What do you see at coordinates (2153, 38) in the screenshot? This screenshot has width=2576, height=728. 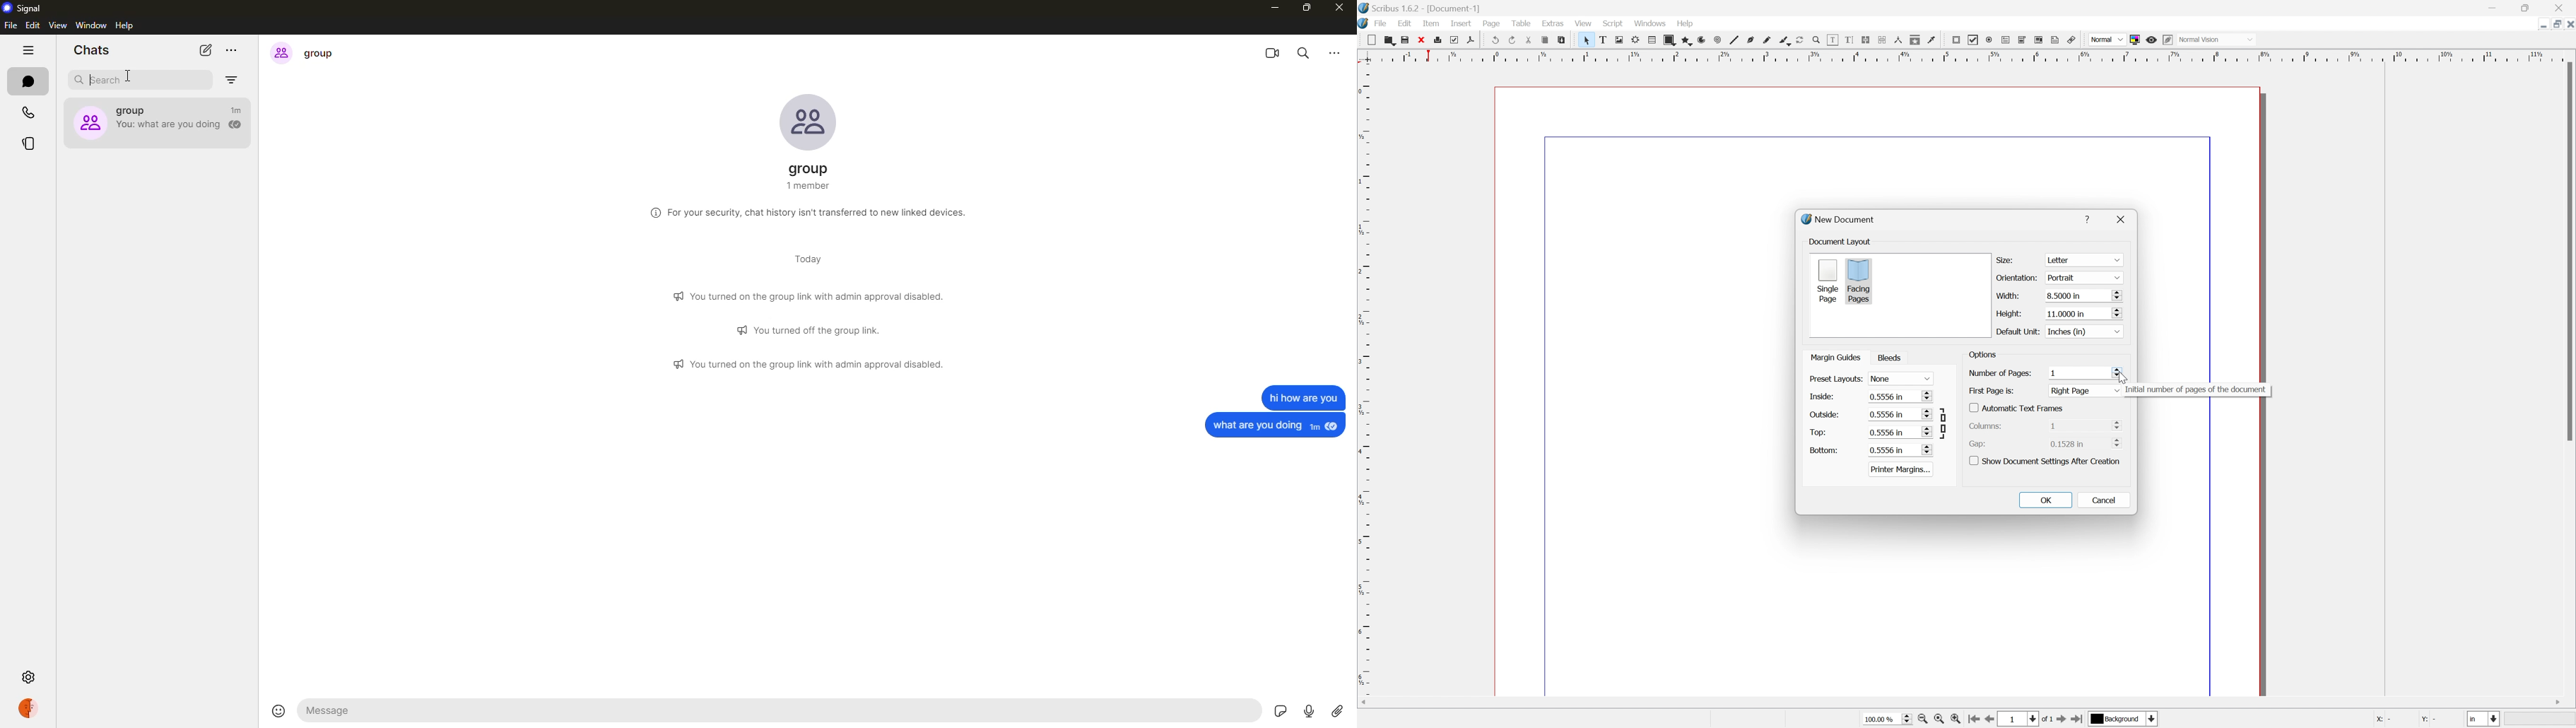 I see `Preview mode` at bounding box center [2153, 38].